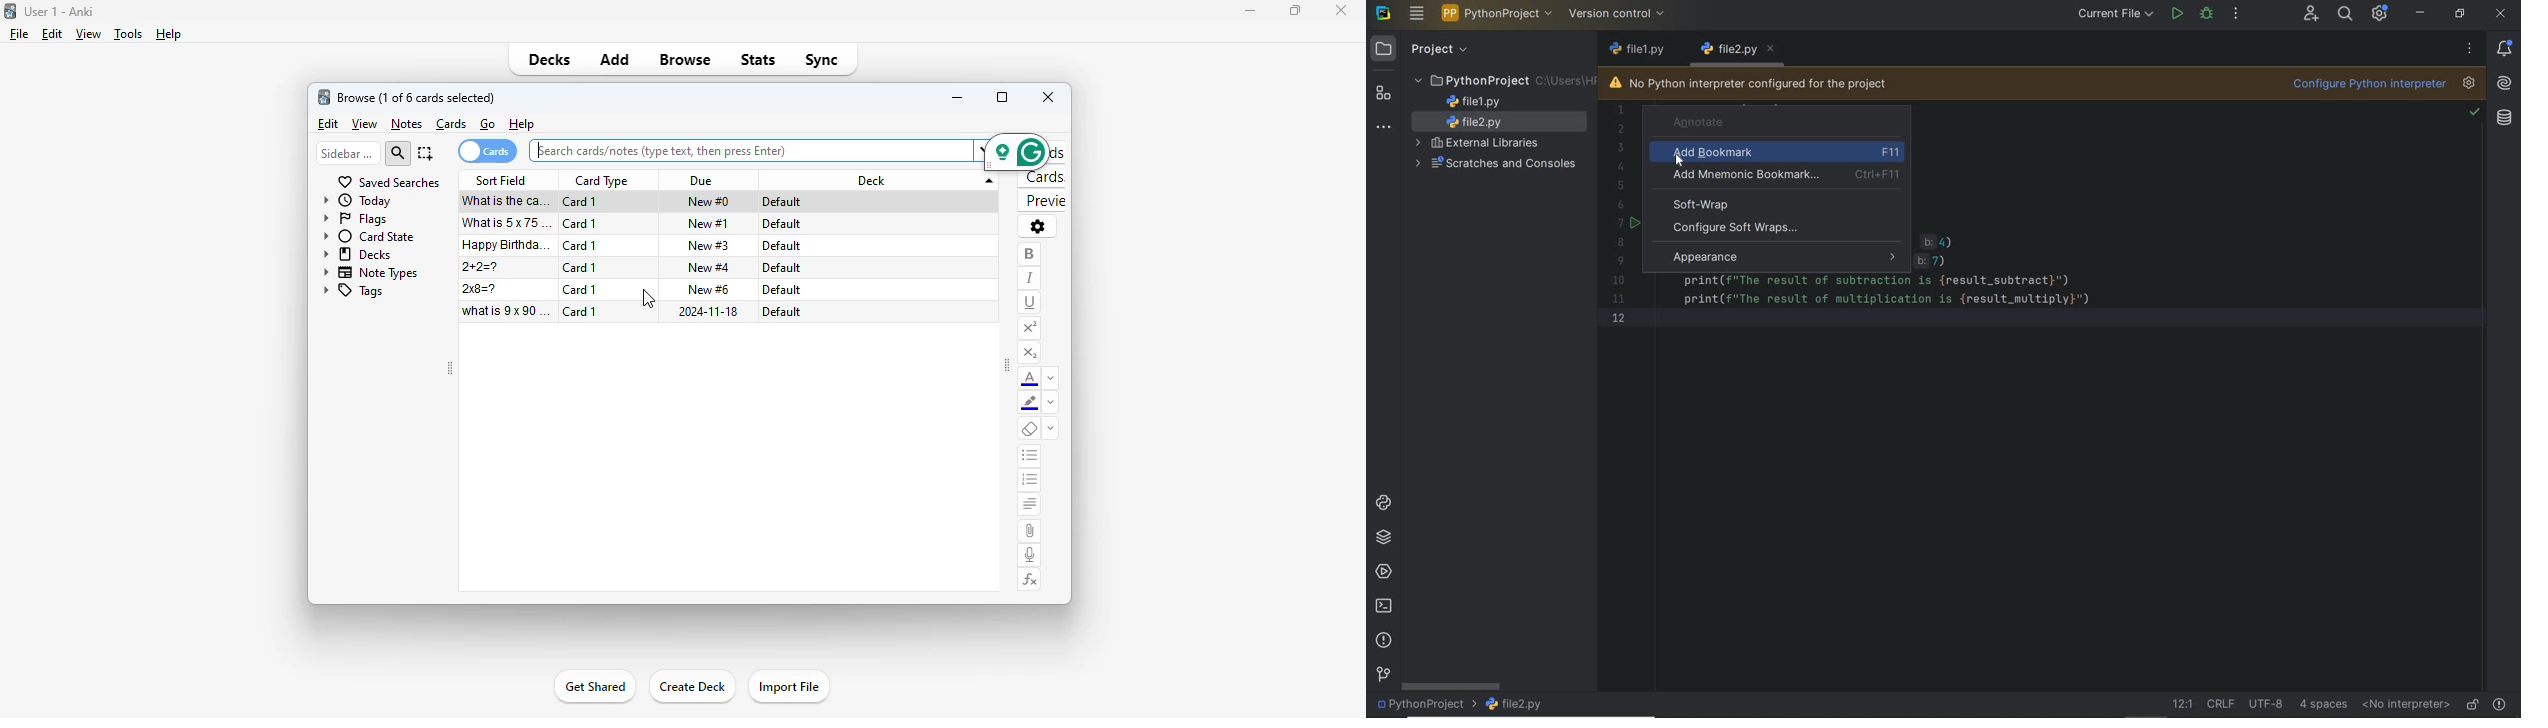  What do you see at coordinates (1244, 11) in the screenshot?
I see `minimize` at bounding box center [1244, 11].